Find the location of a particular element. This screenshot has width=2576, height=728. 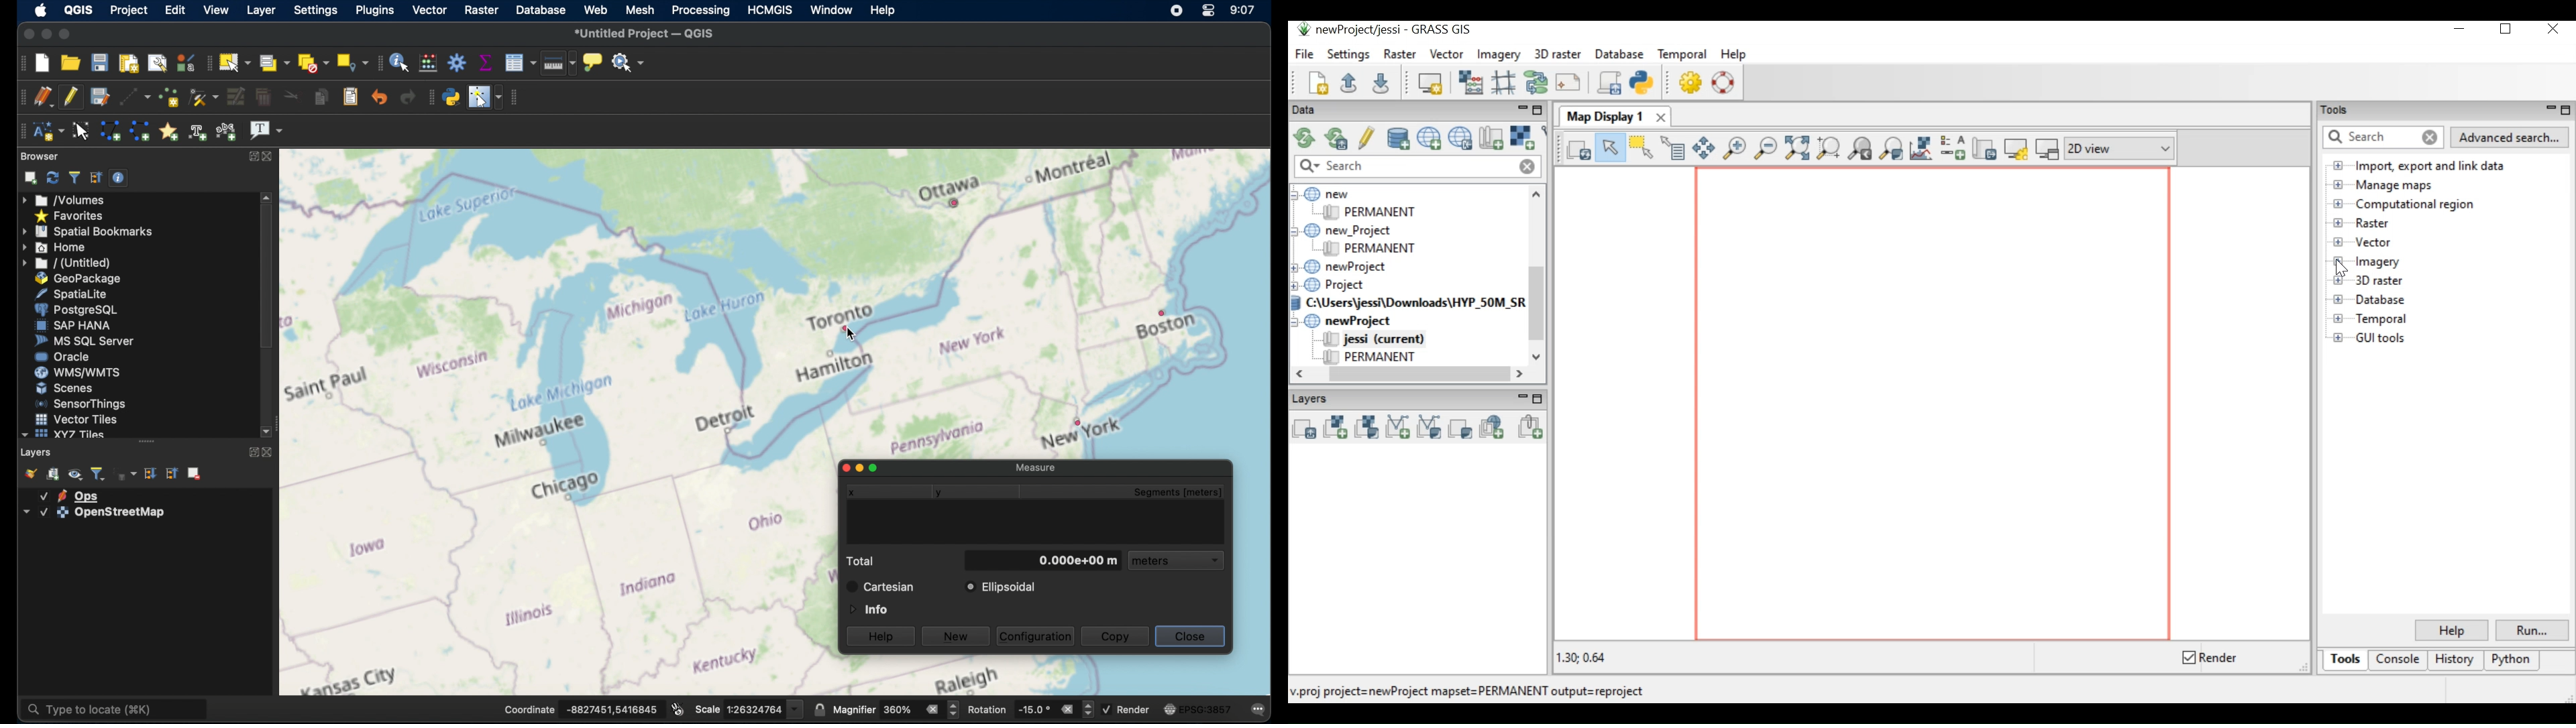

copy is located at coordinates (1116, 636).